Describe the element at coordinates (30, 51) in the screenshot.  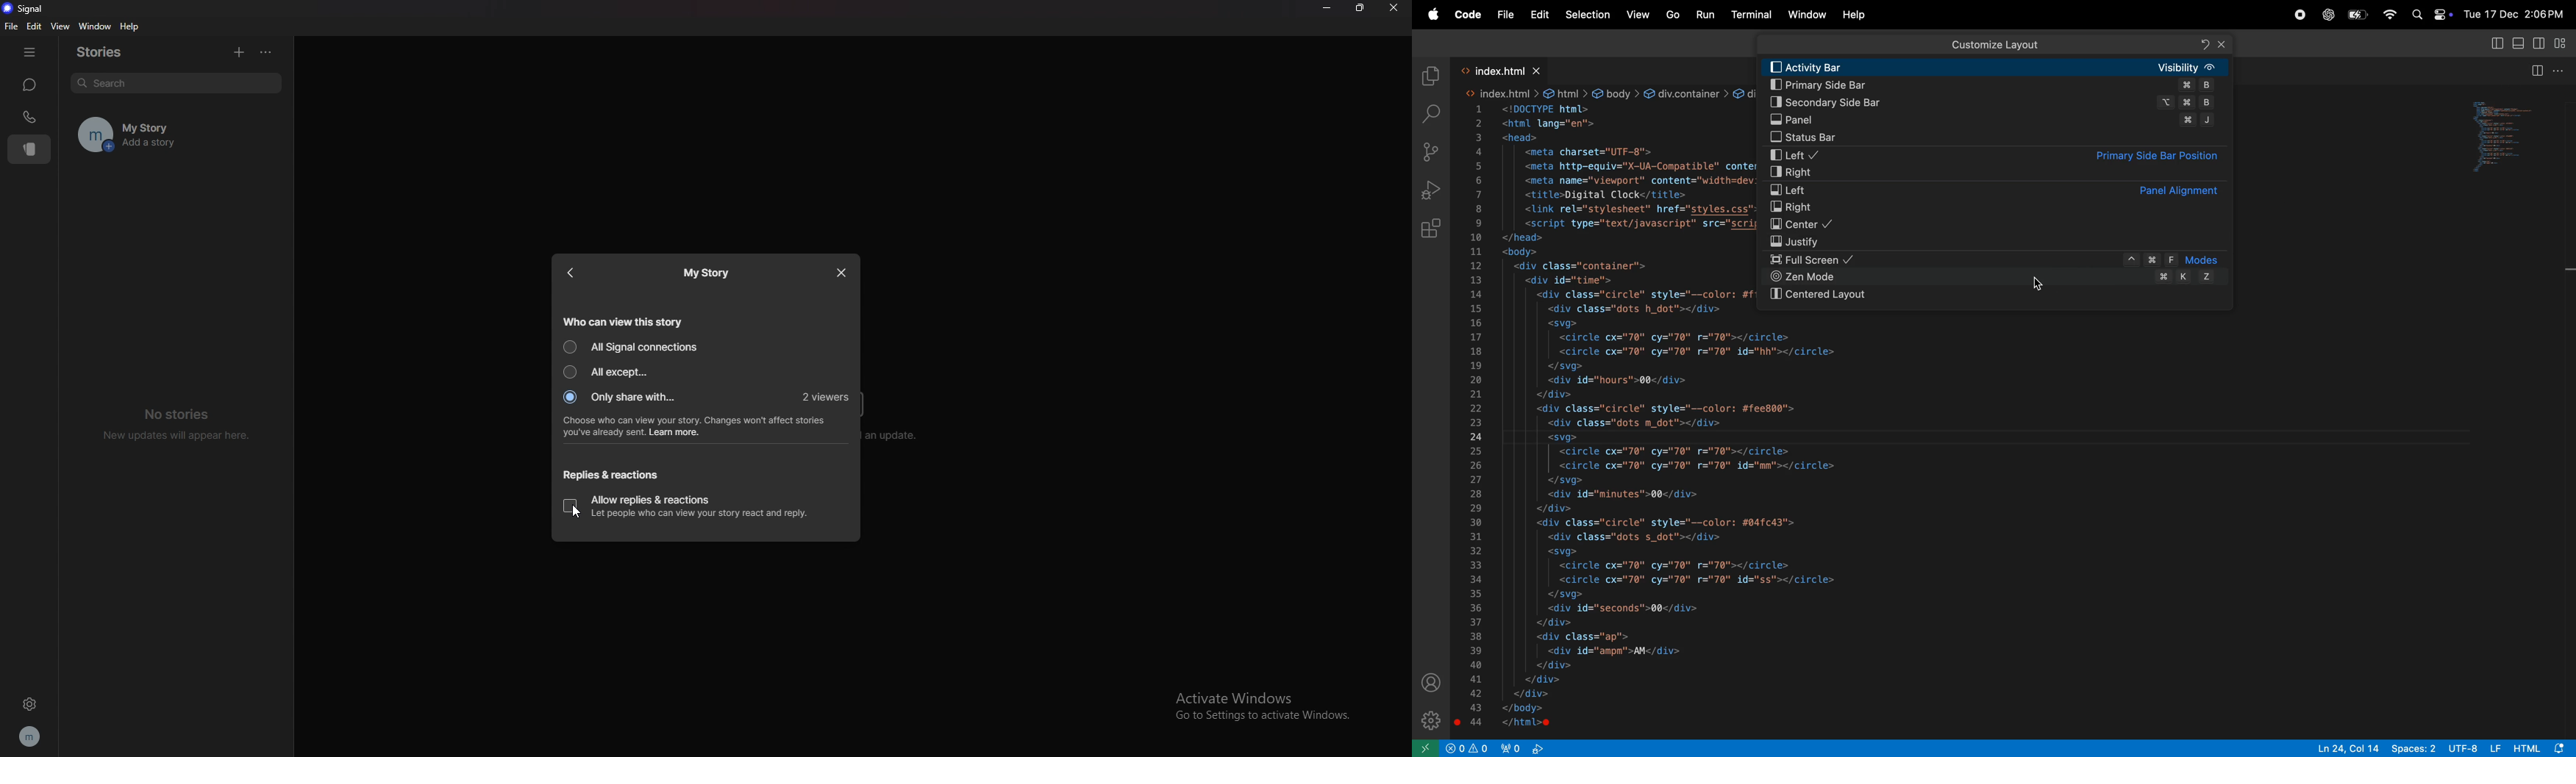
I see `hide tab` at that location.